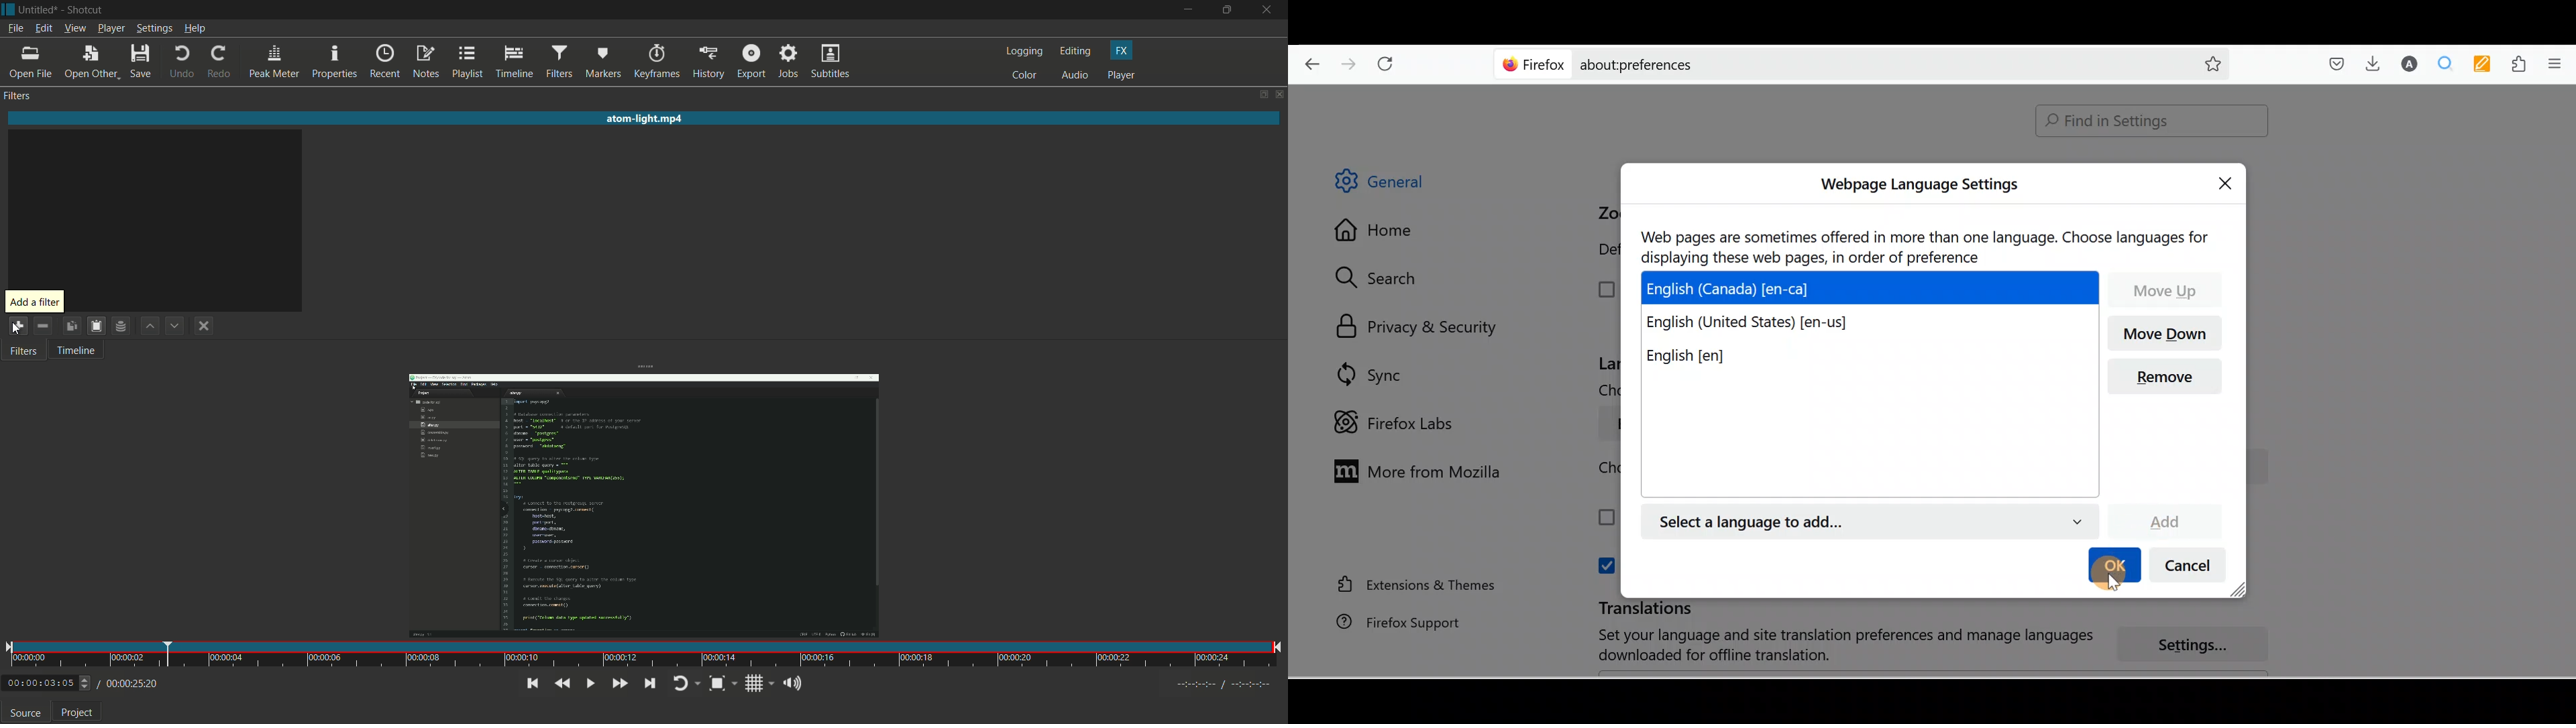  I want to click on undo, so click(180, 62).